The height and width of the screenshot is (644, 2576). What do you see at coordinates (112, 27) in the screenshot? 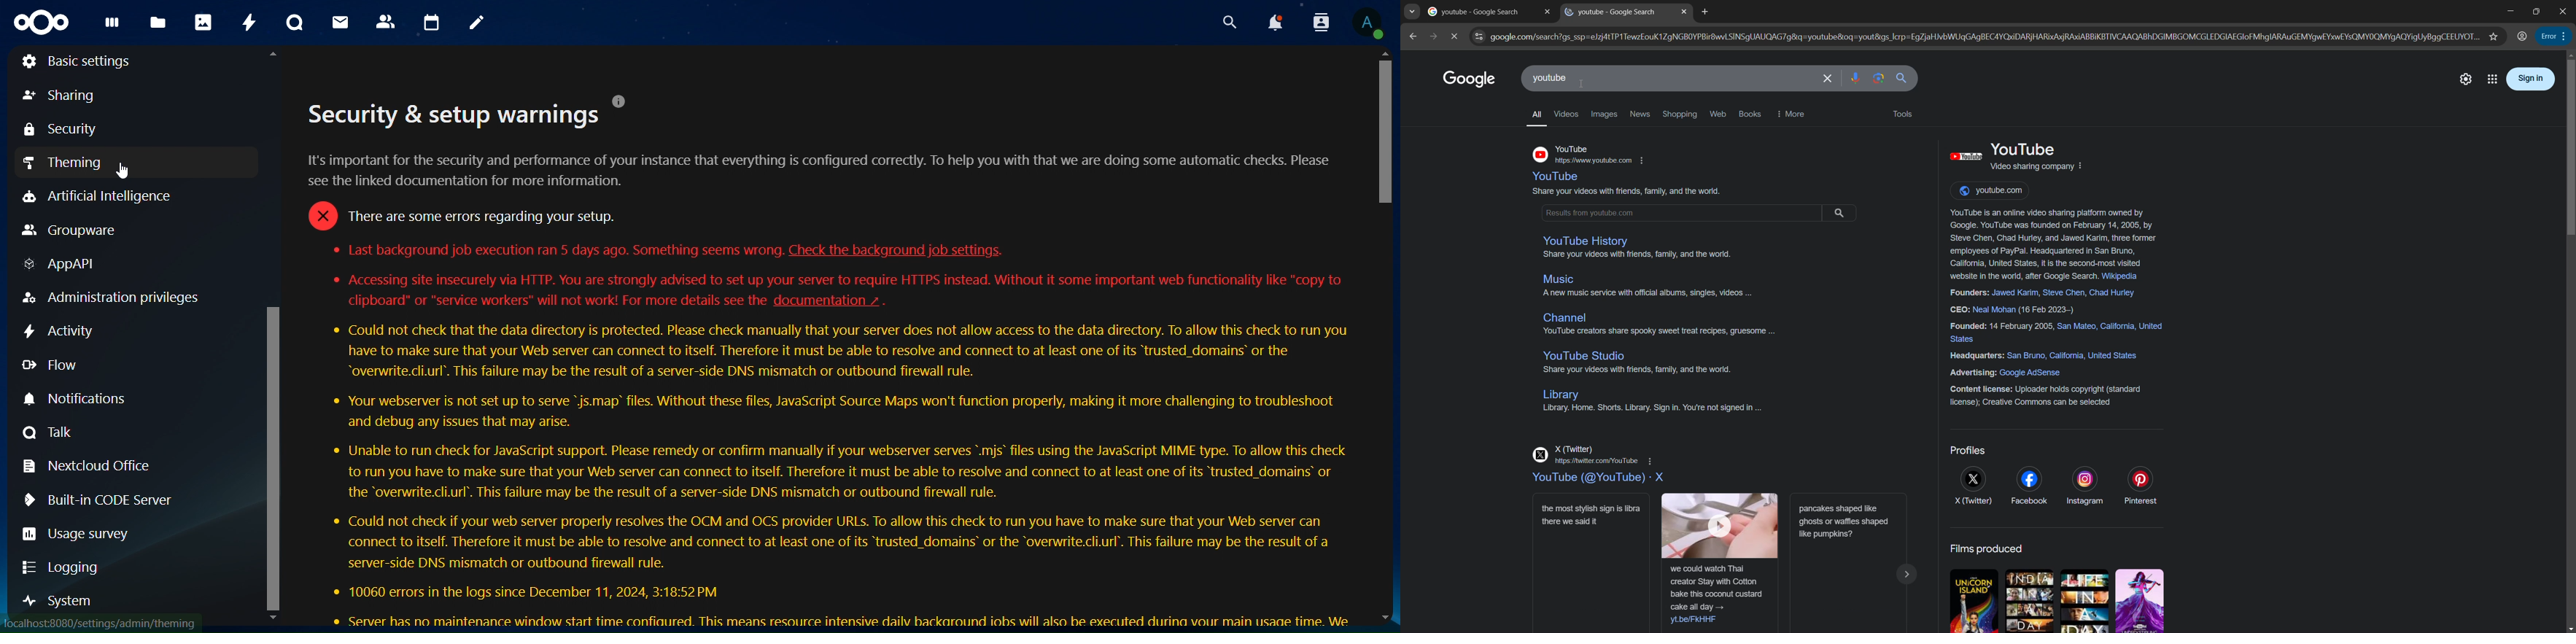
I see `dashboard` at bounding box center [112, 27].